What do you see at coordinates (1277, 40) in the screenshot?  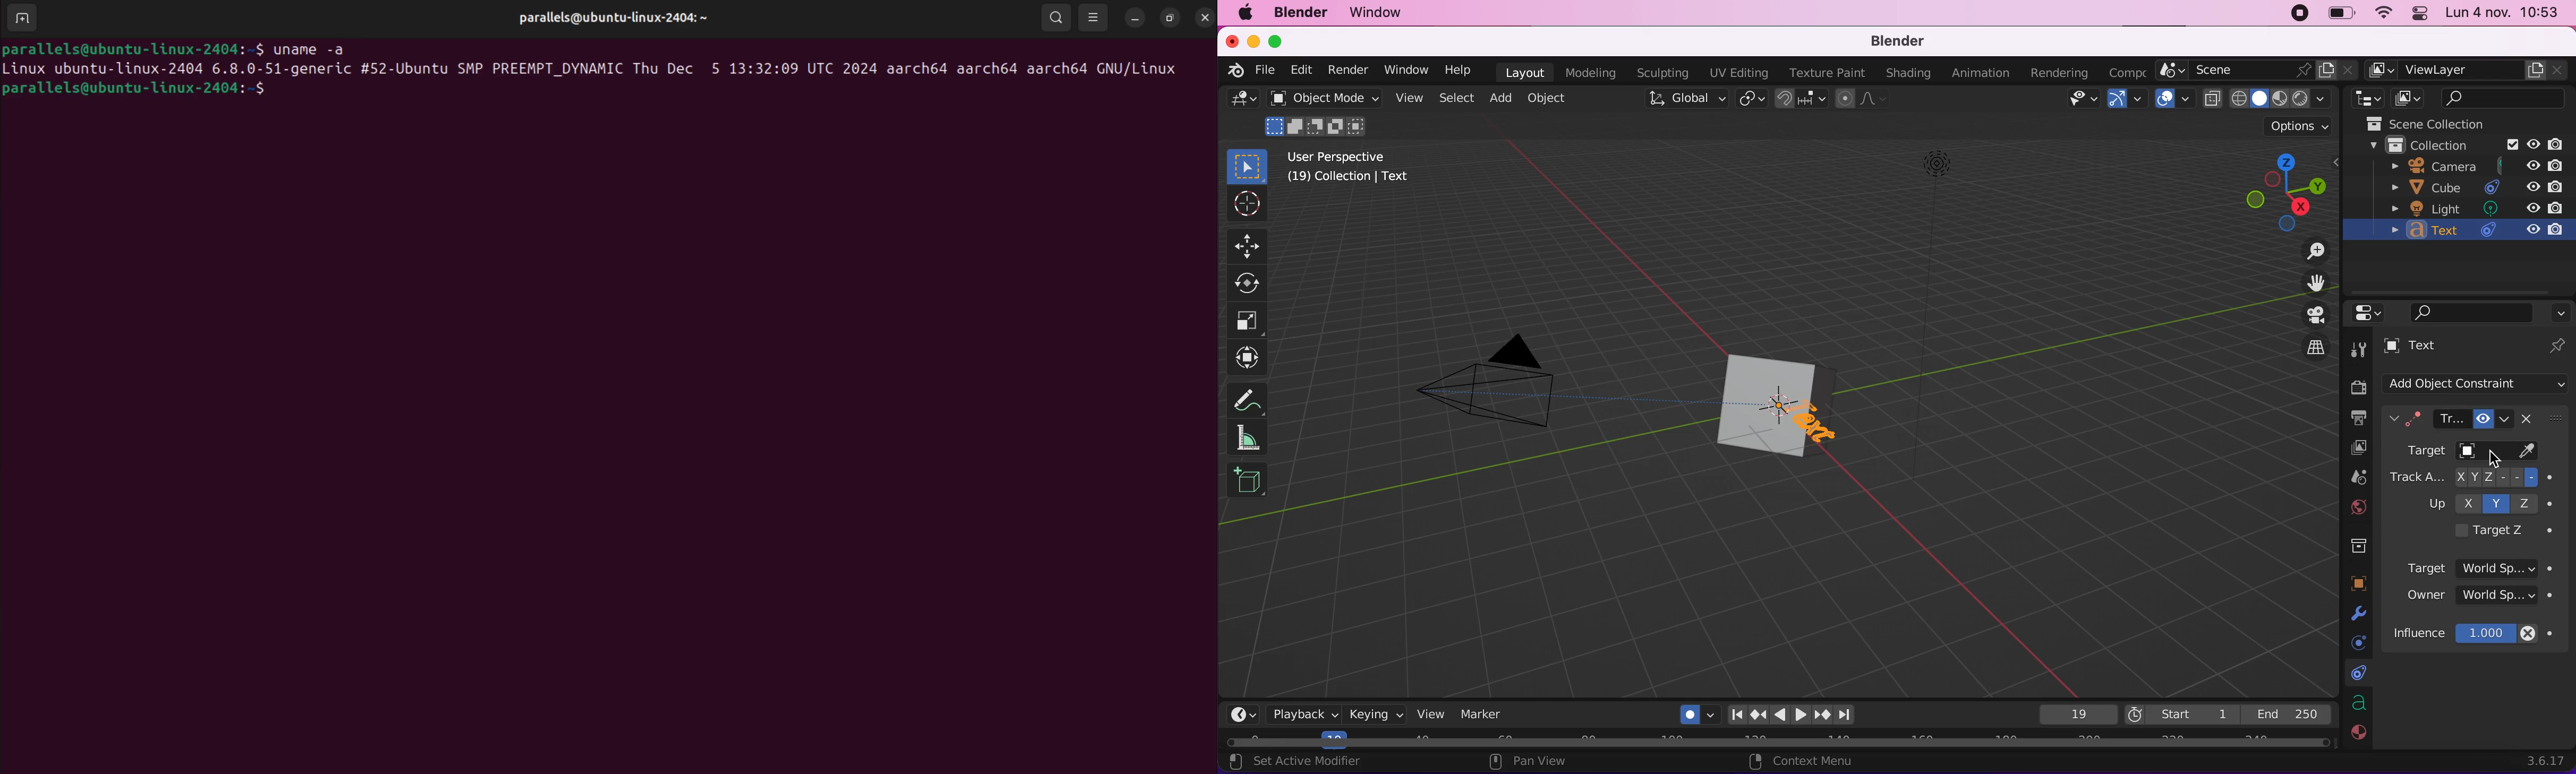 I see `maximize` at bounding box center [1277, 40].